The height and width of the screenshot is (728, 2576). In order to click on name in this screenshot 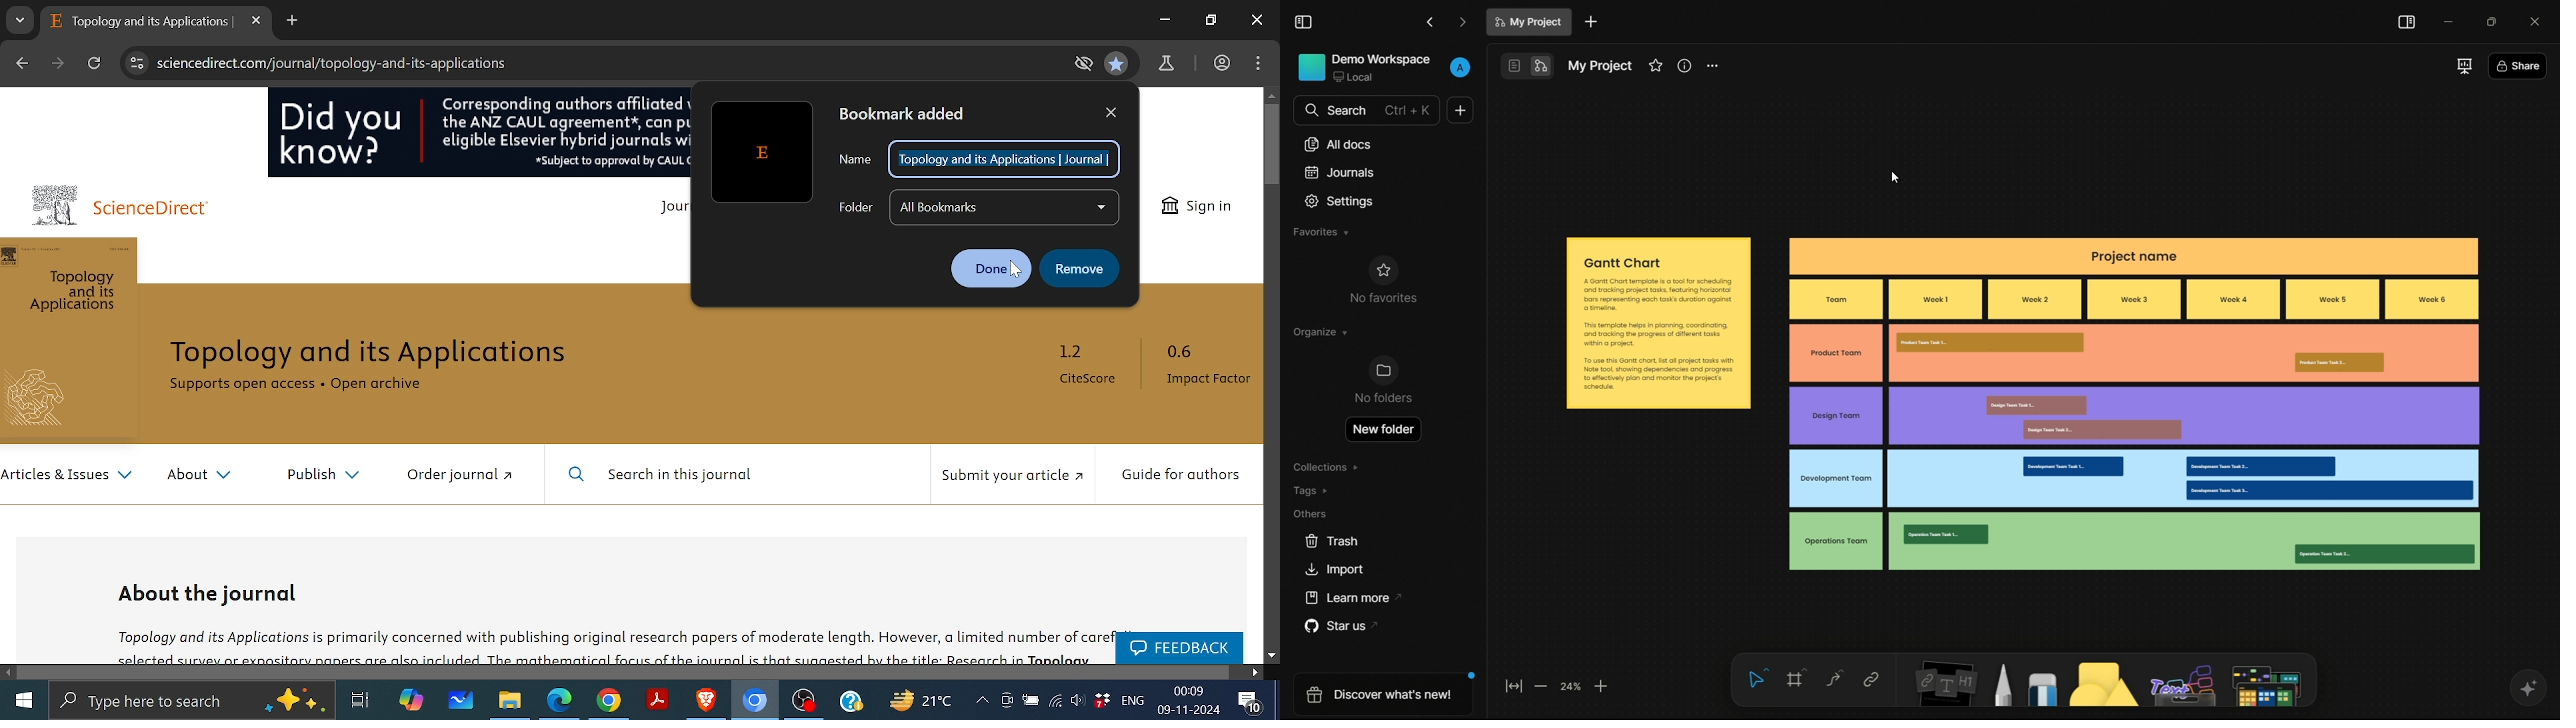, I will do `click(855, 161)`.